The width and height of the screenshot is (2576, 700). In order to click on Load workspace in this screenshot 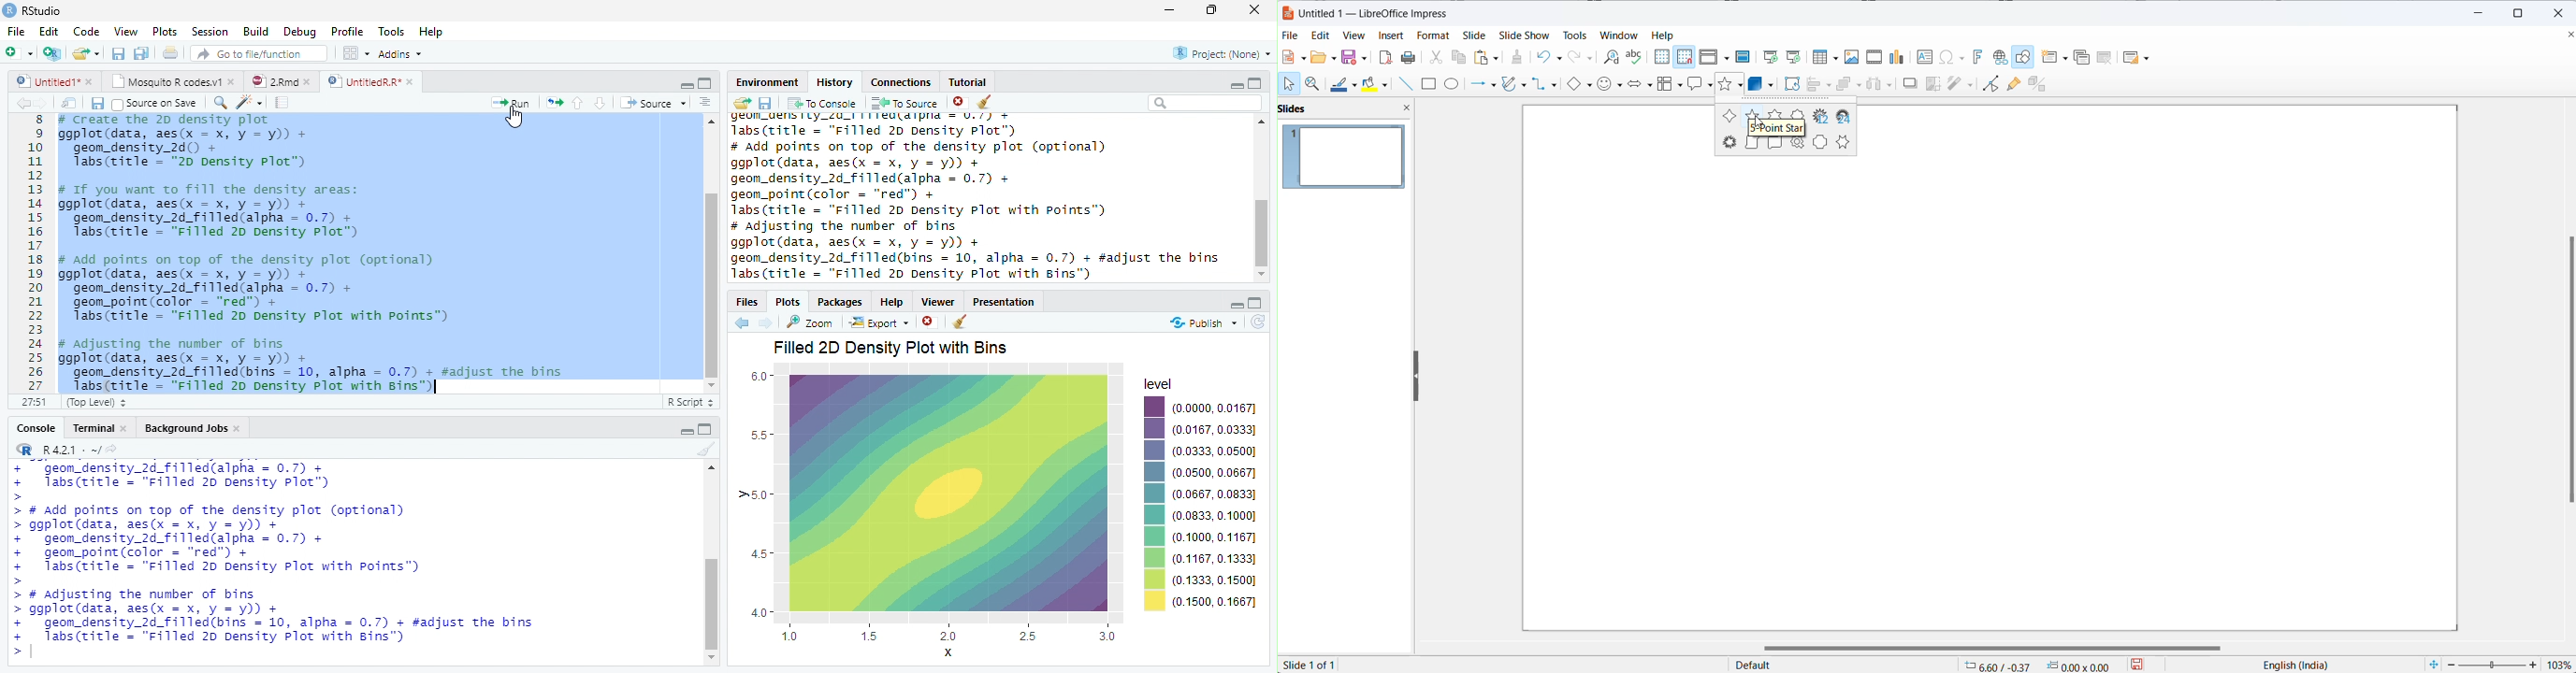, I will do `click(740, 104)`.